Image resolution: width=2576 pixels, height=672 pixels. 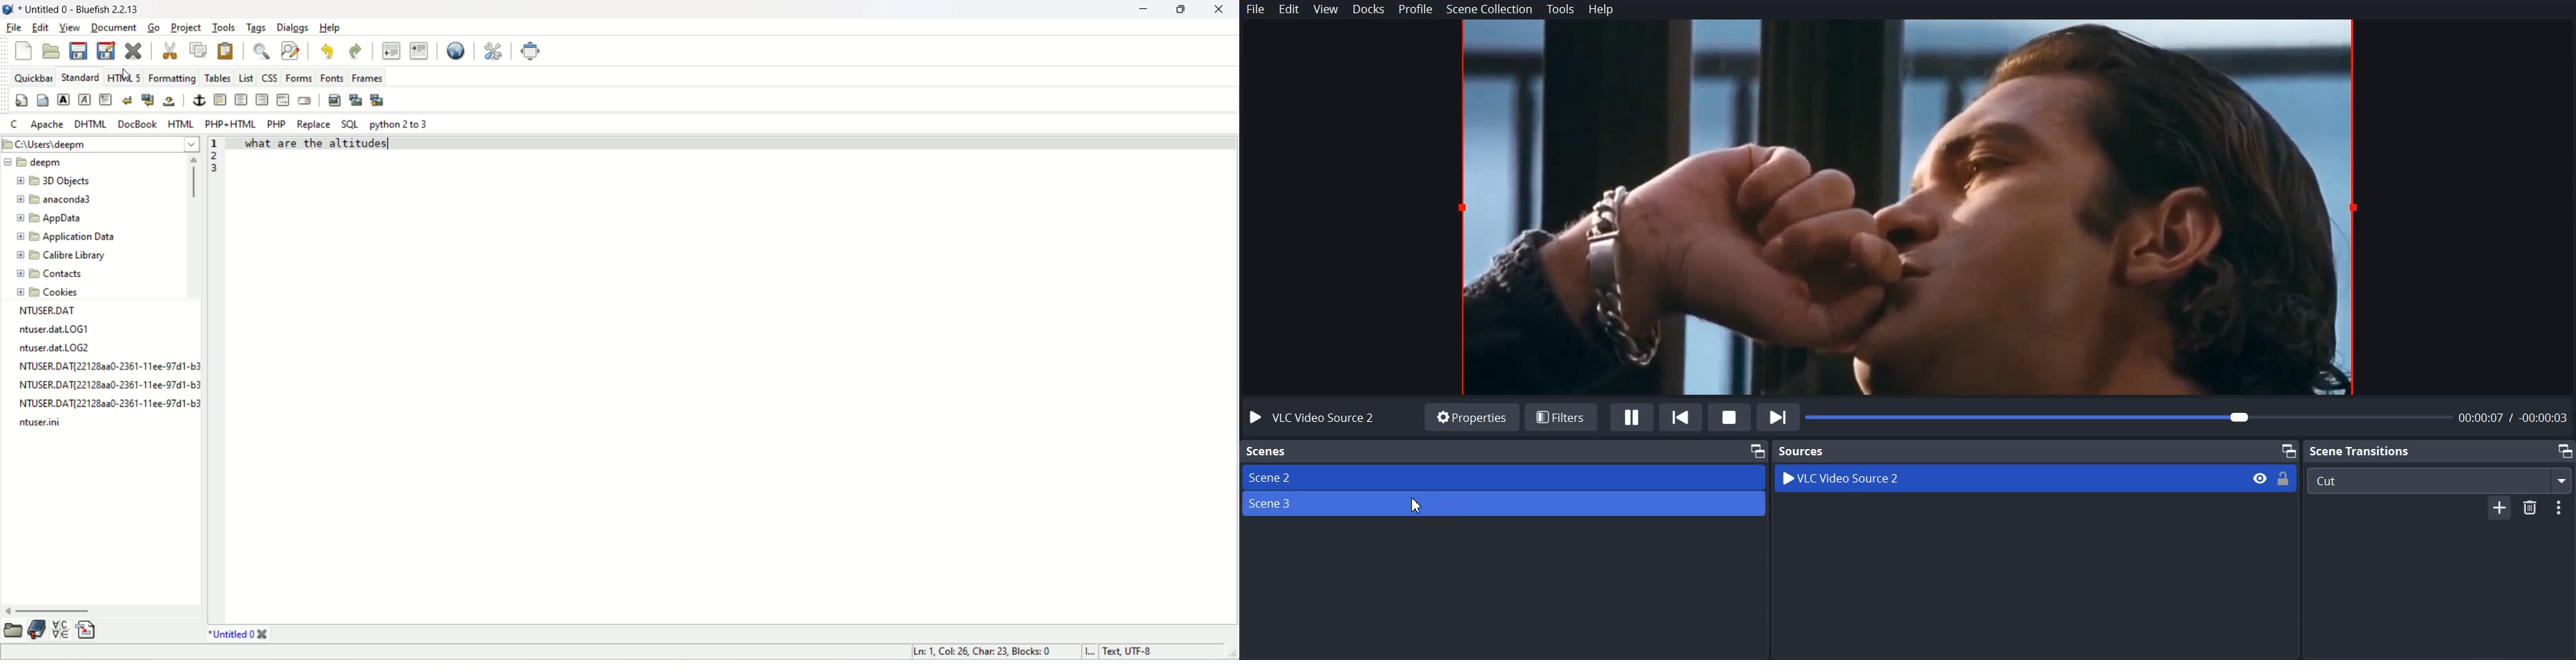 What do you see at coordinates (322, 143) in the screenshot?
I see `what are the altitudes ` at bounding box center [322, 143].